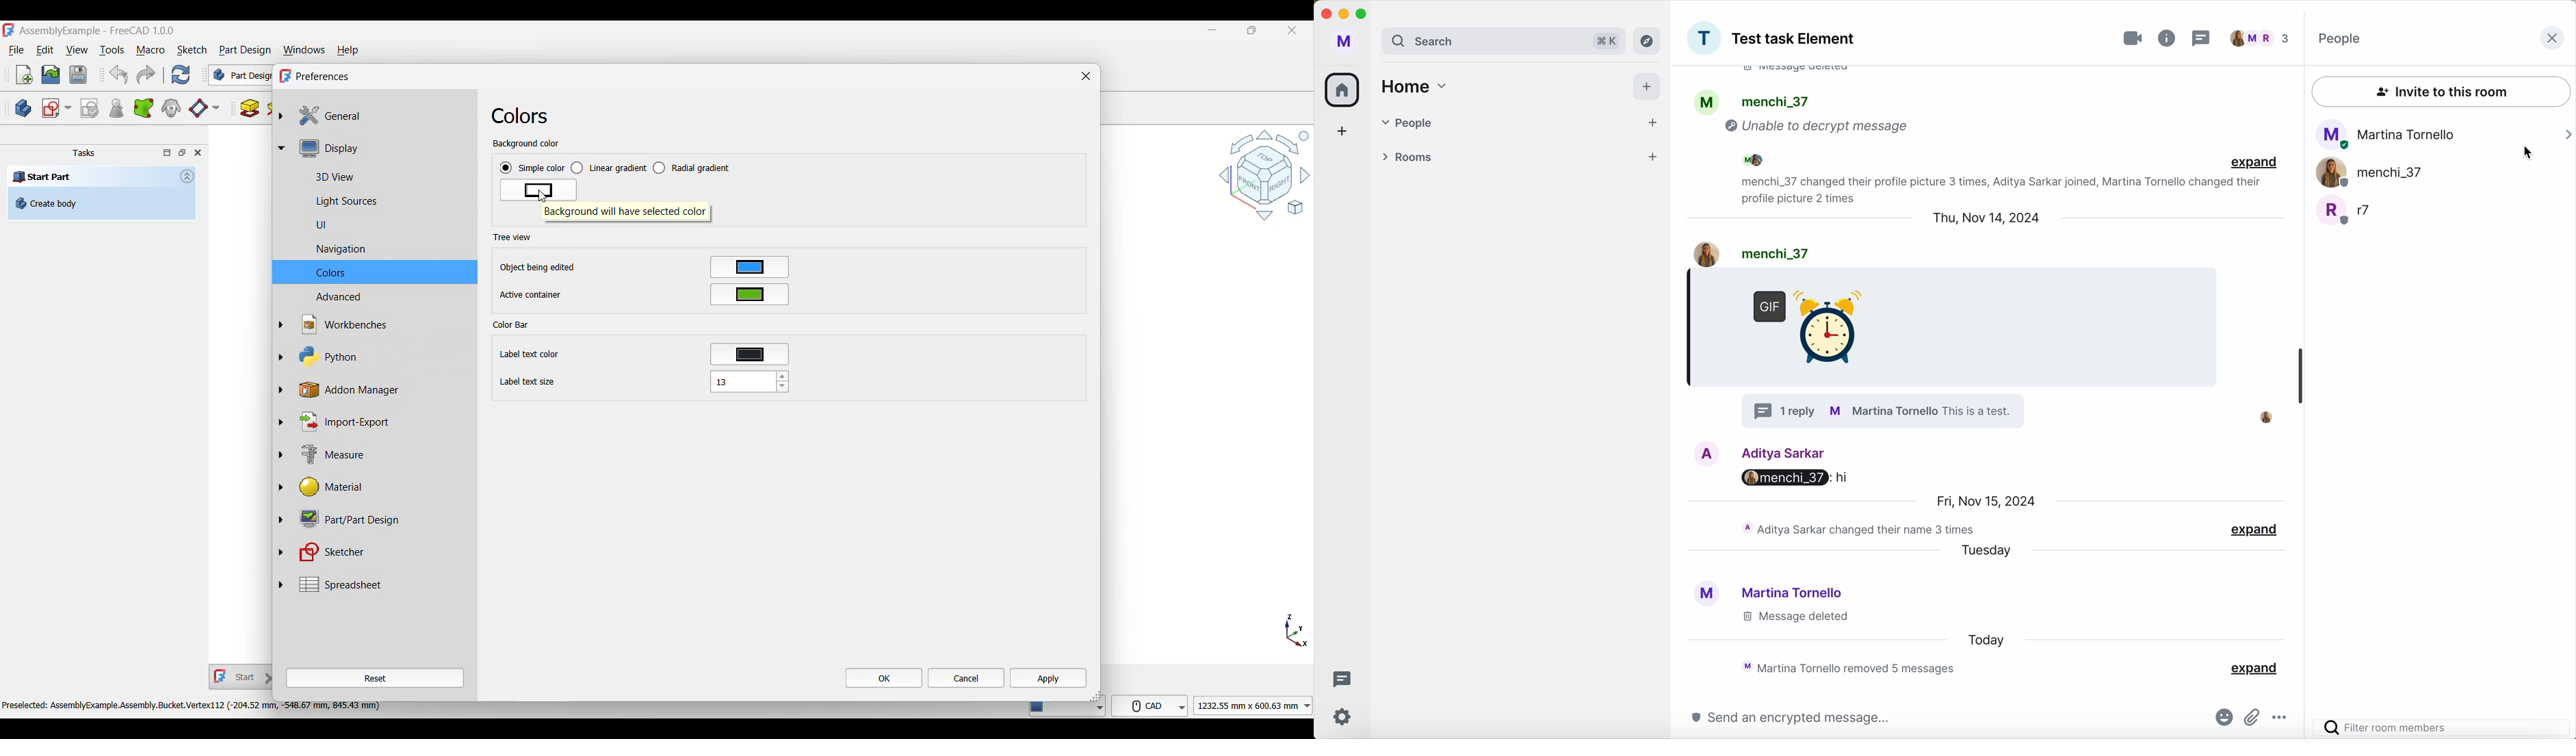 This screenshot has height=756, width=2576. I want to click on CAD, so click(1152, 705).